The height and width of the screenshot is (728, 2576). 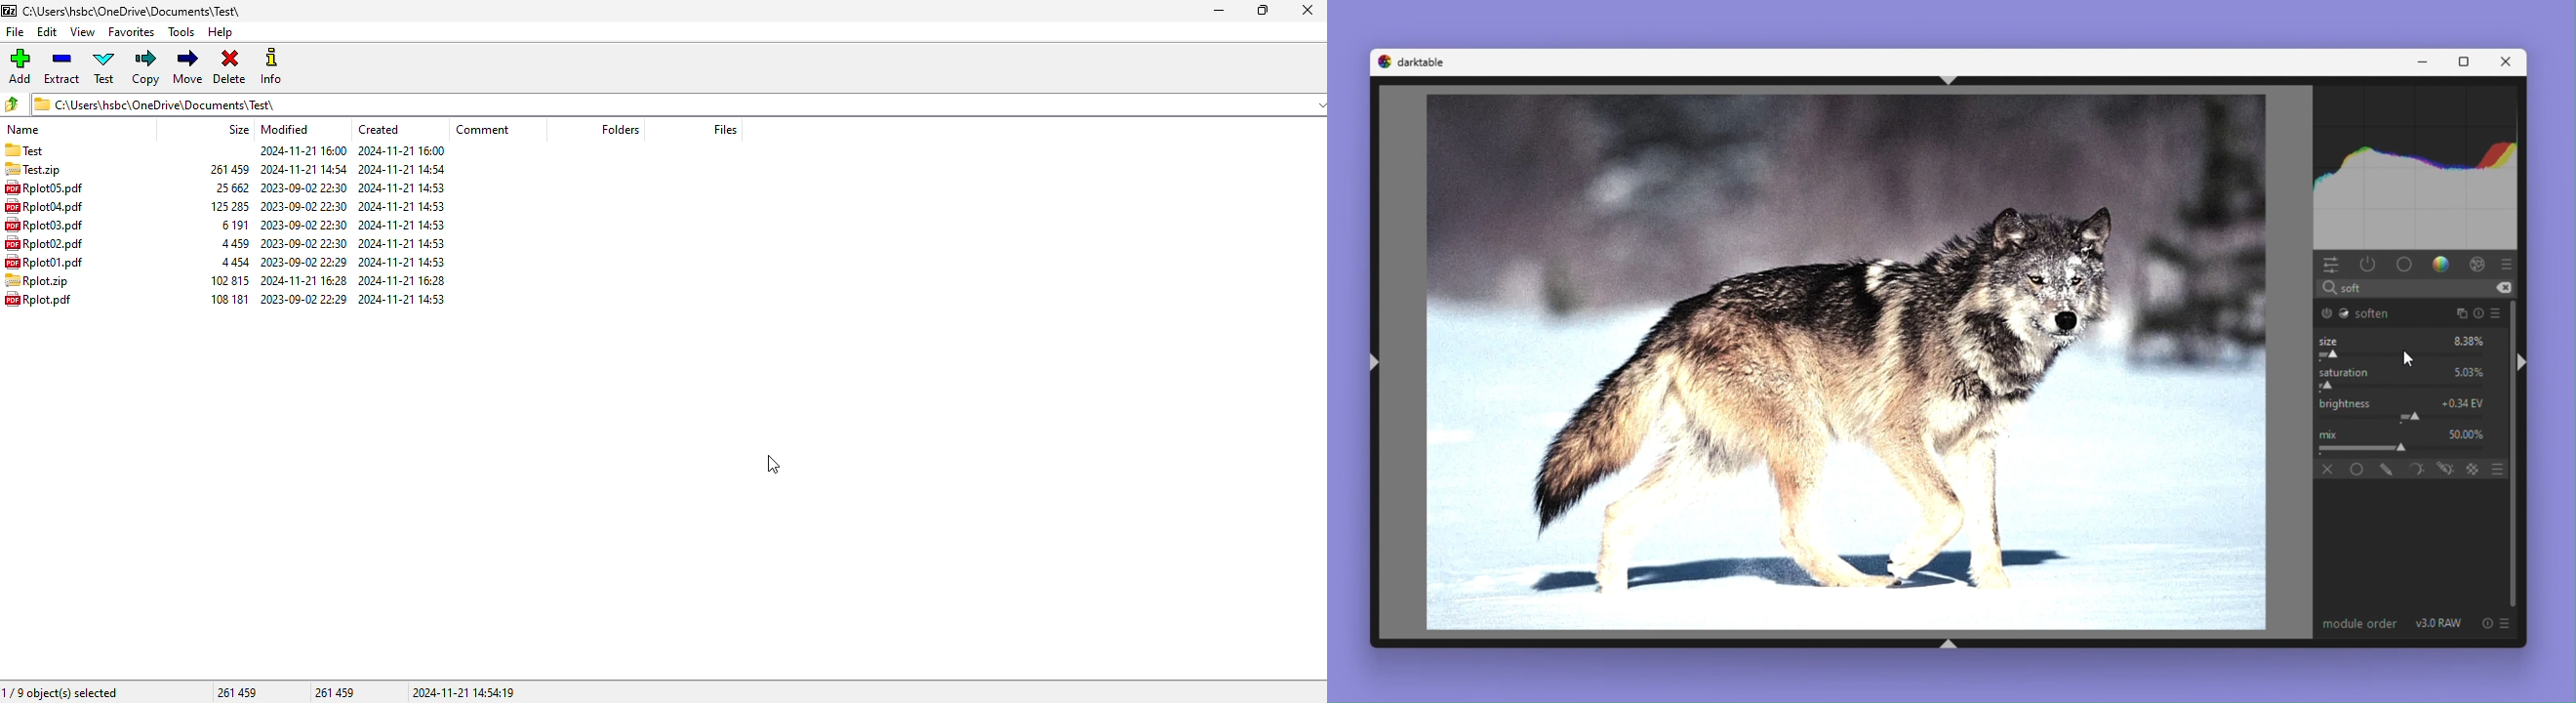 What do you see at coordinates (303, 280) in the screenshot?
I see `modified date & time` at bounding box center [303, 280].